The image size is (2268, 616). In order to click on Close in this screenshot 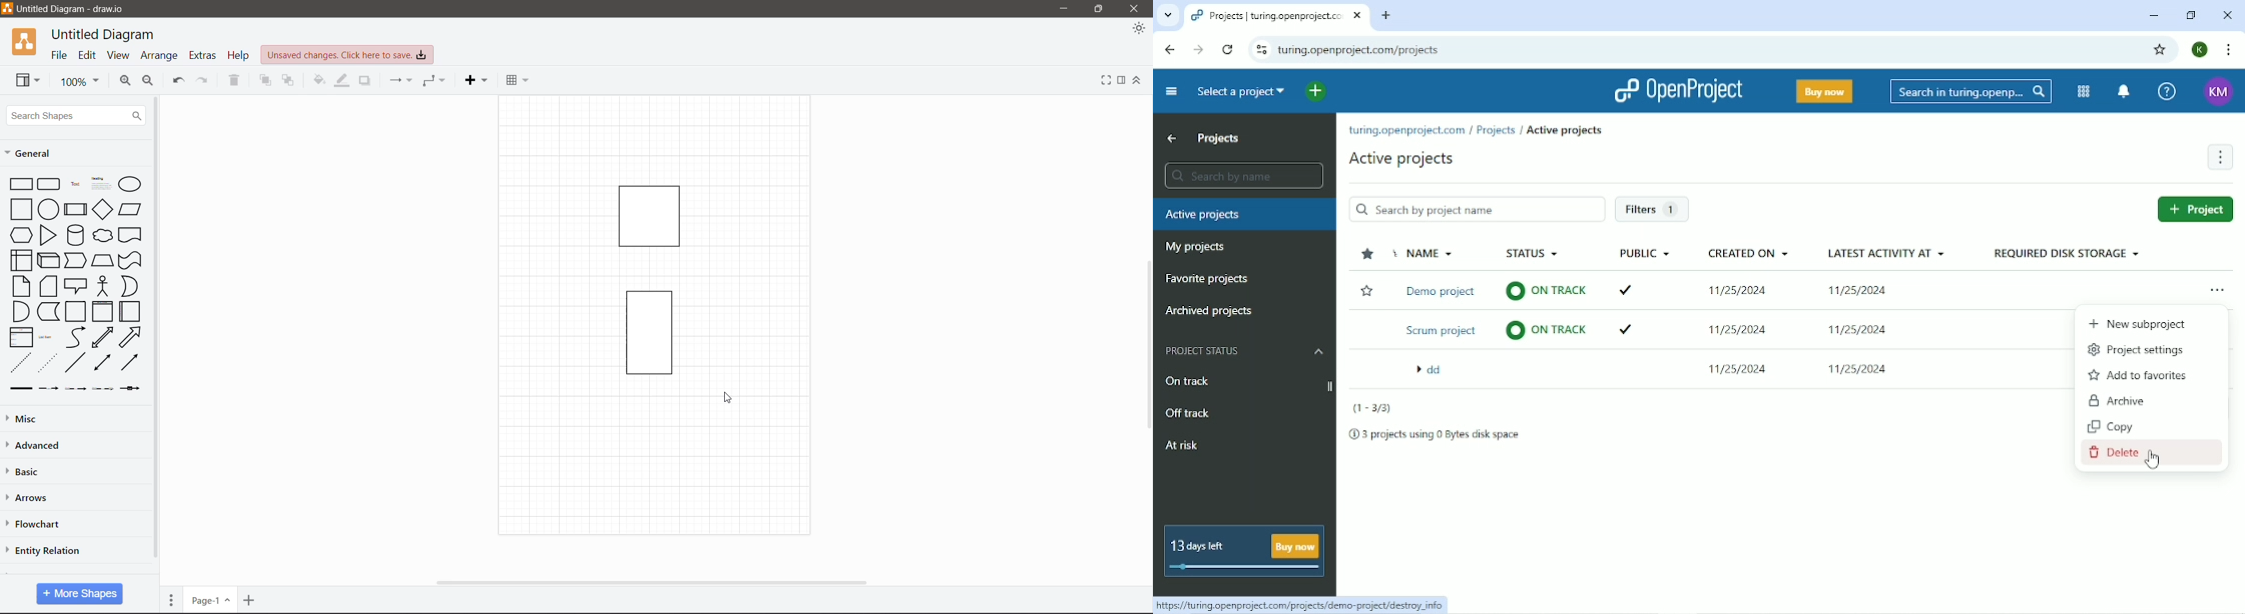, I will do `click(2229, 16)`.